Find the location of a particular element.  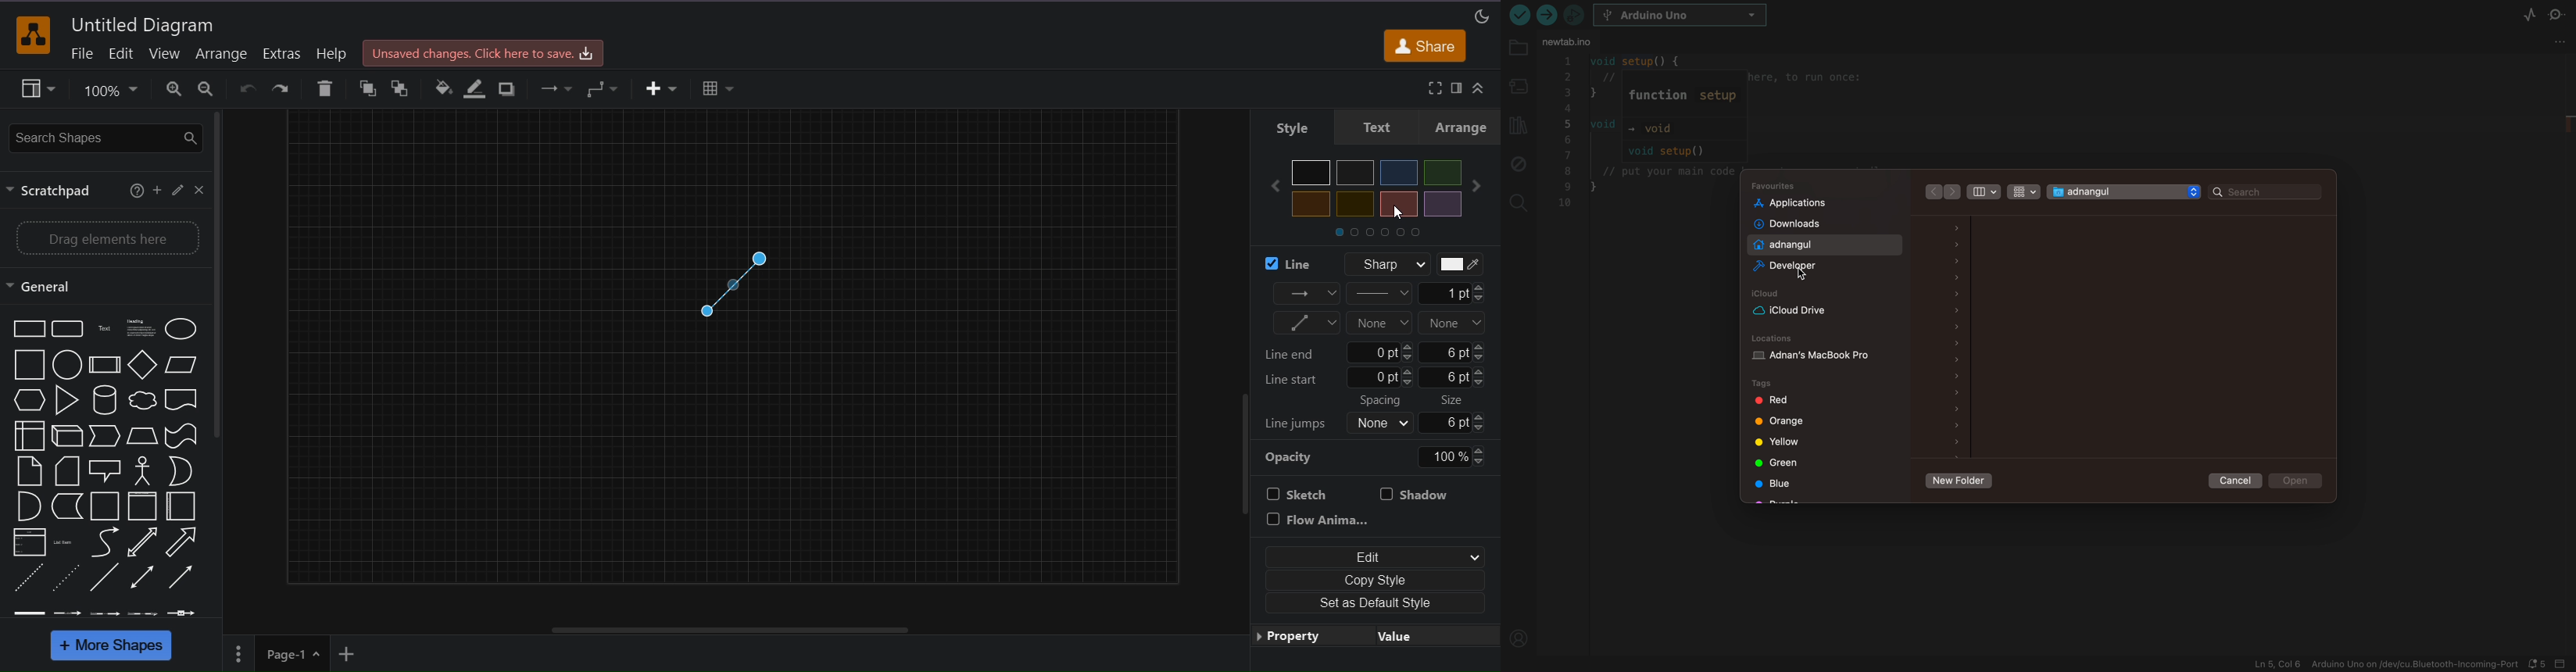

spacing is located at coordinates (1390, 413).